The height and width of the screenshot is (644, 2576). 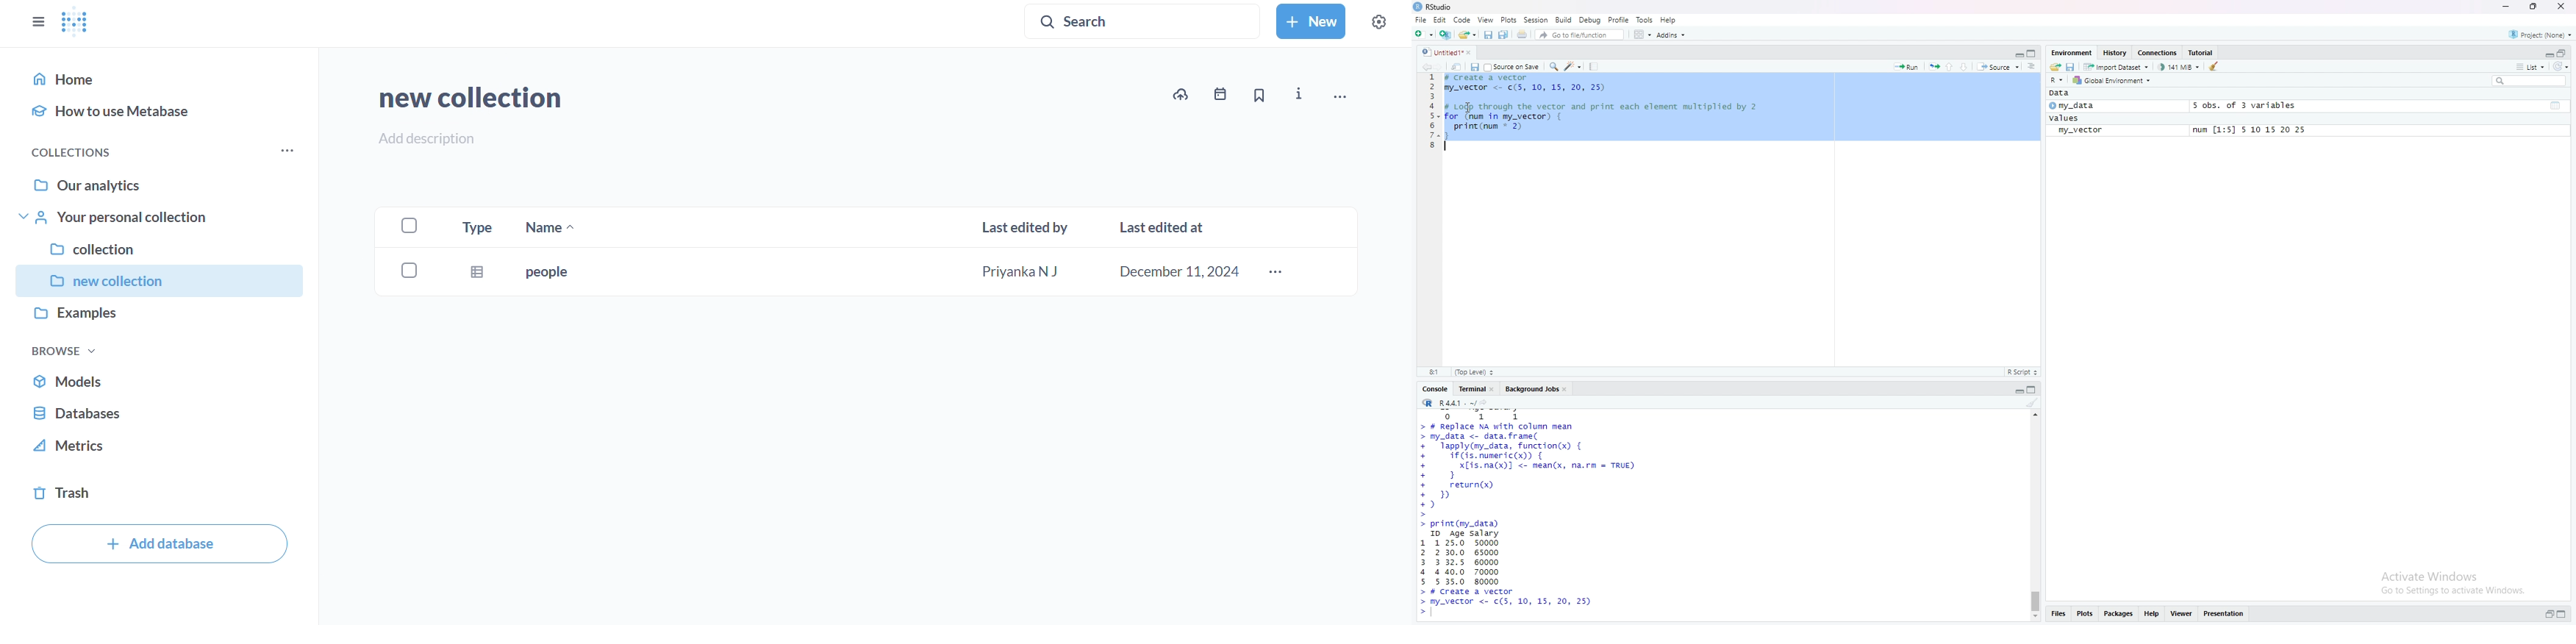 What do you see at coordinates (1645, 19) in the screenshot?
I see `tools` at bounding box center [1645, 19].